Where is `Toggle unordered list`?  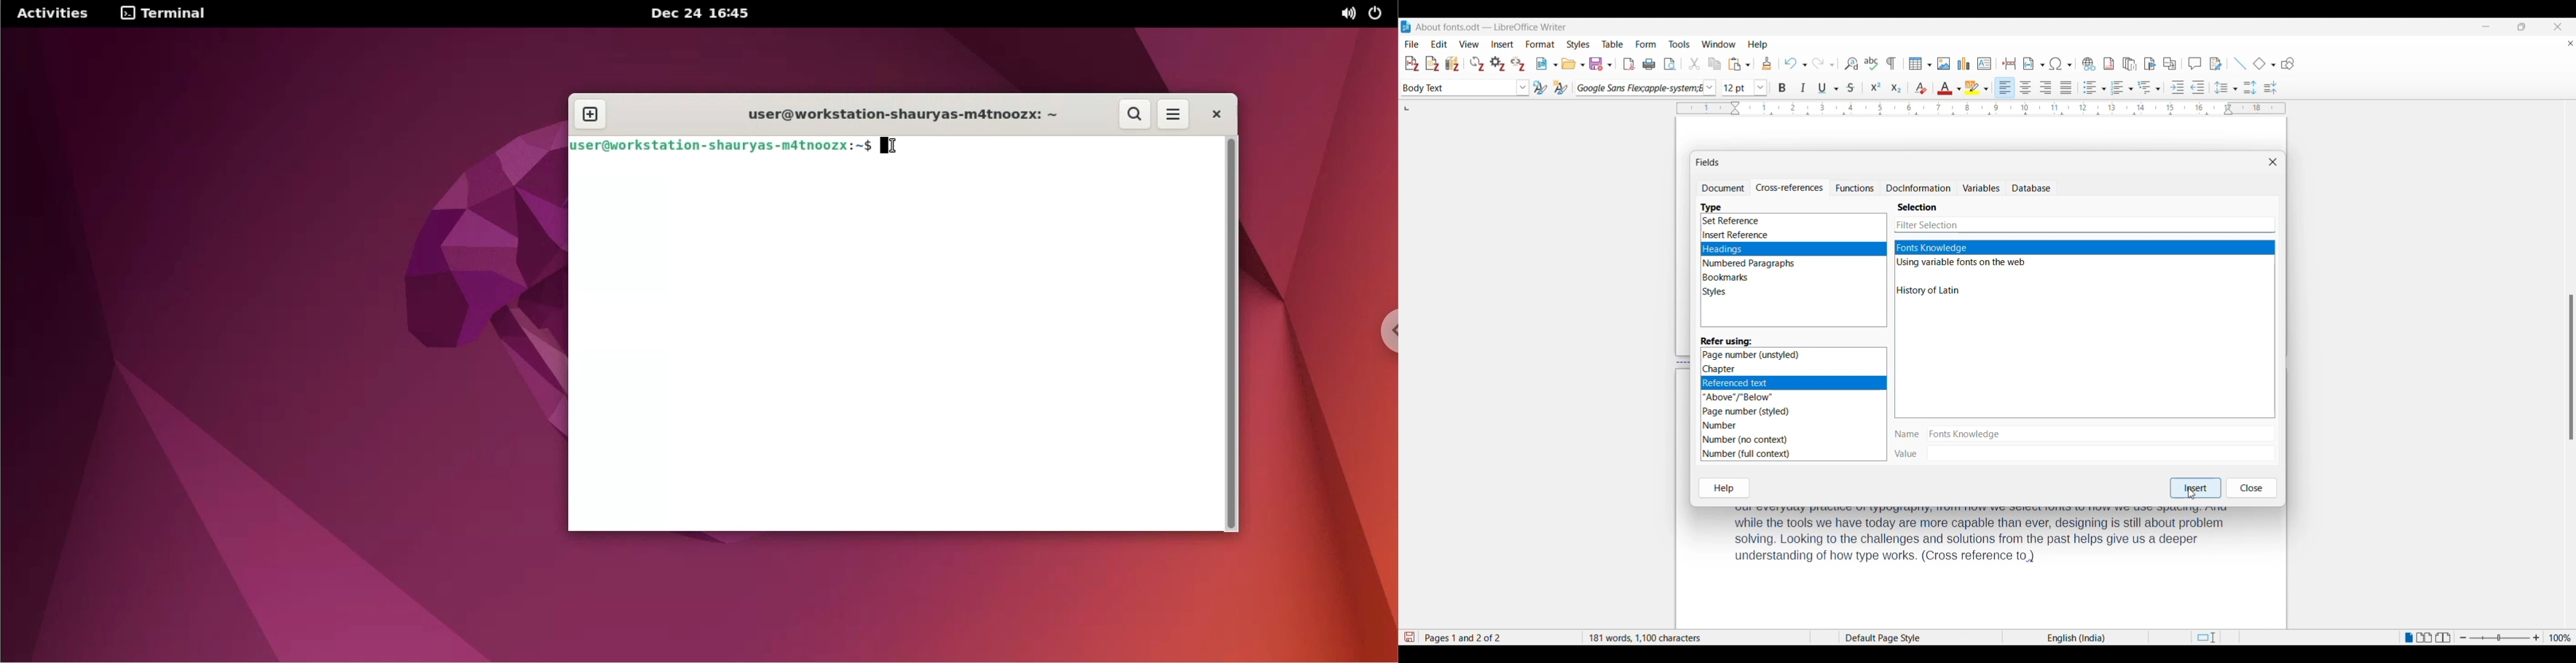 Toggle unordered list is located at coordinates (2095, 87).